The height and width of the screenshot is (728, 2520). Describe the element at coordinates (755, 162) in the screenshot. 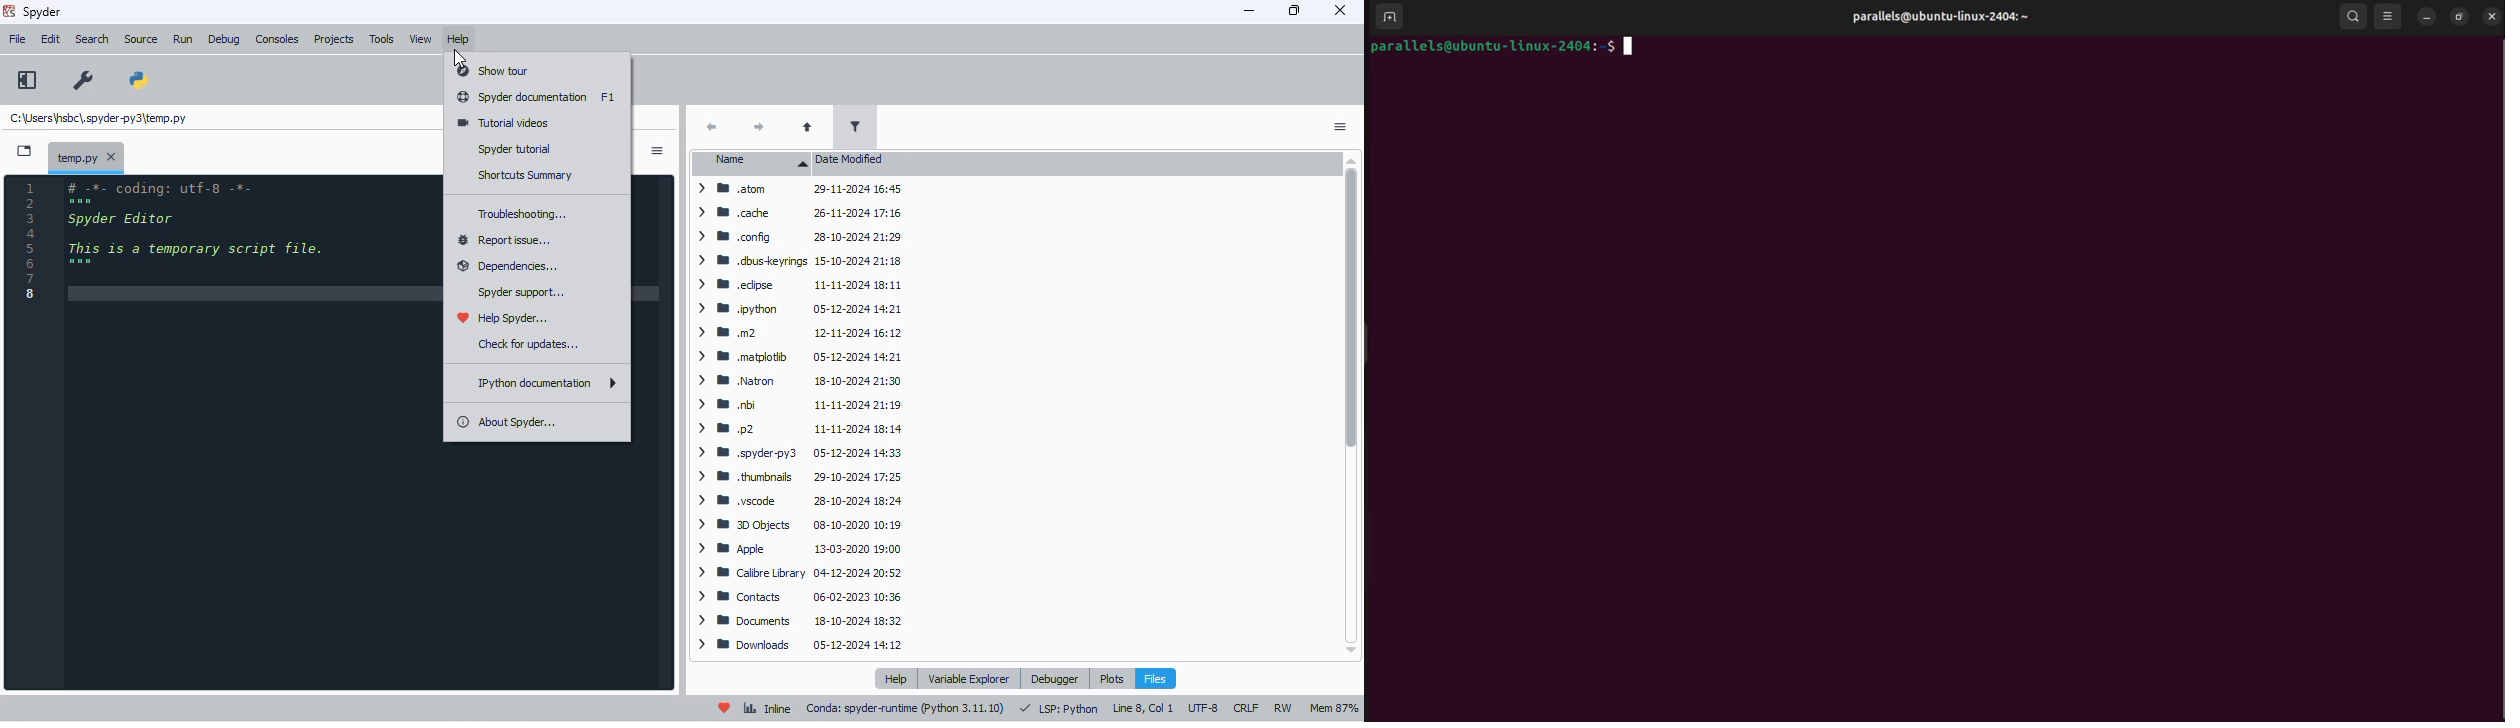

I see `name` at that location.